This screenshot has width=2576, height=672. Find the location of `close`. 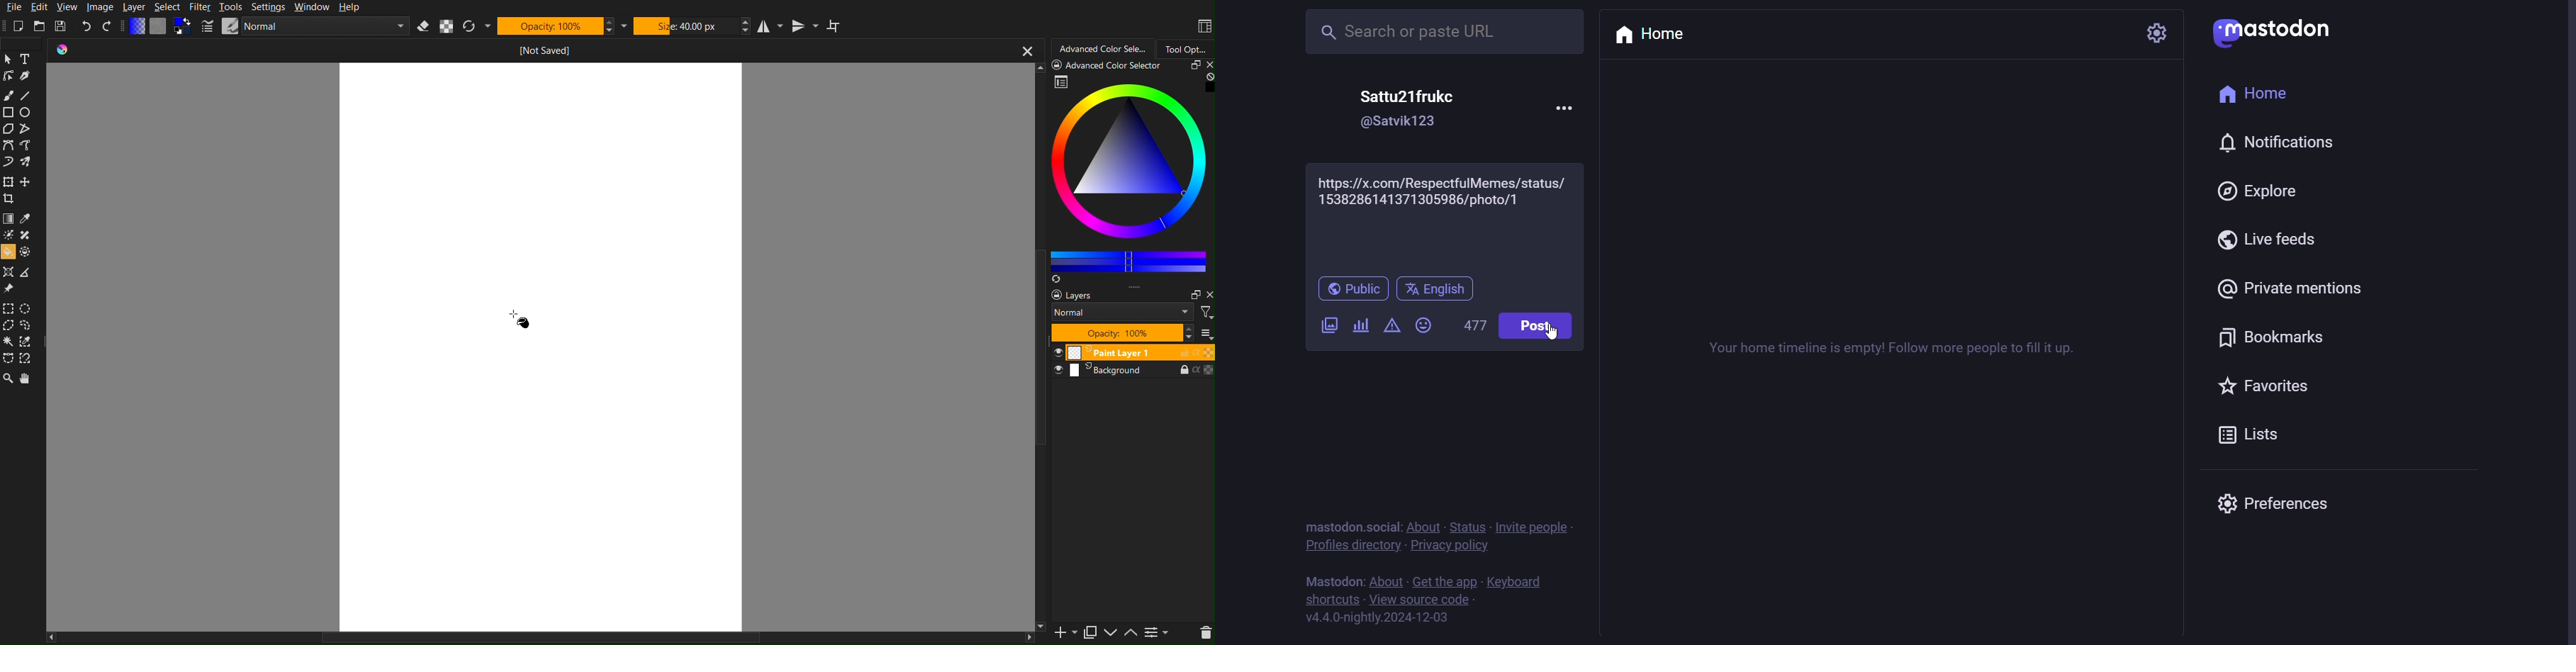

close is located at coordinates (1208, 292).